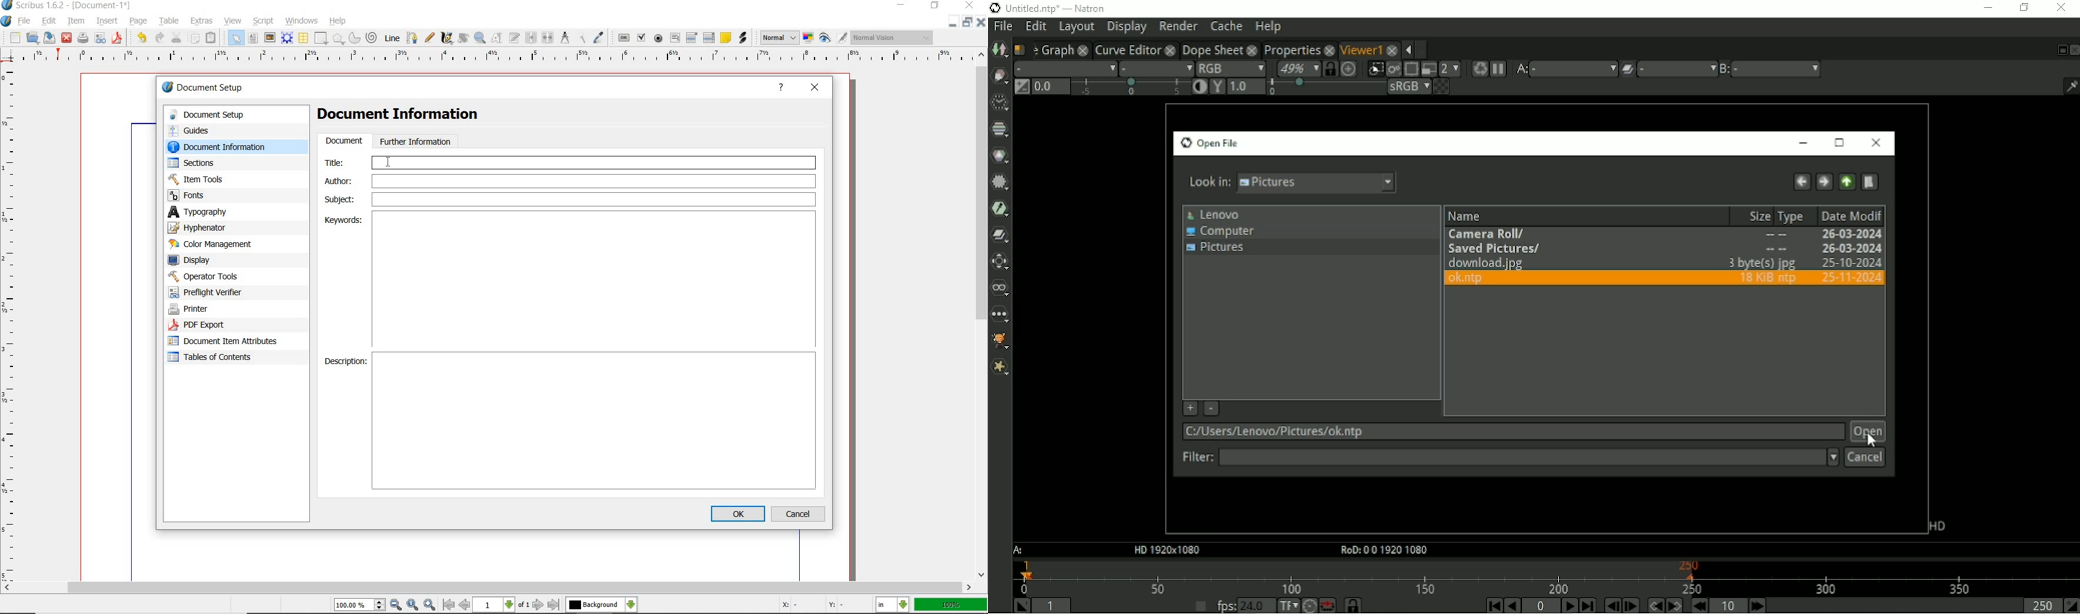 This screenshot has width=2100, height=616. I want to click on pdf combo box, so click(692, 38).